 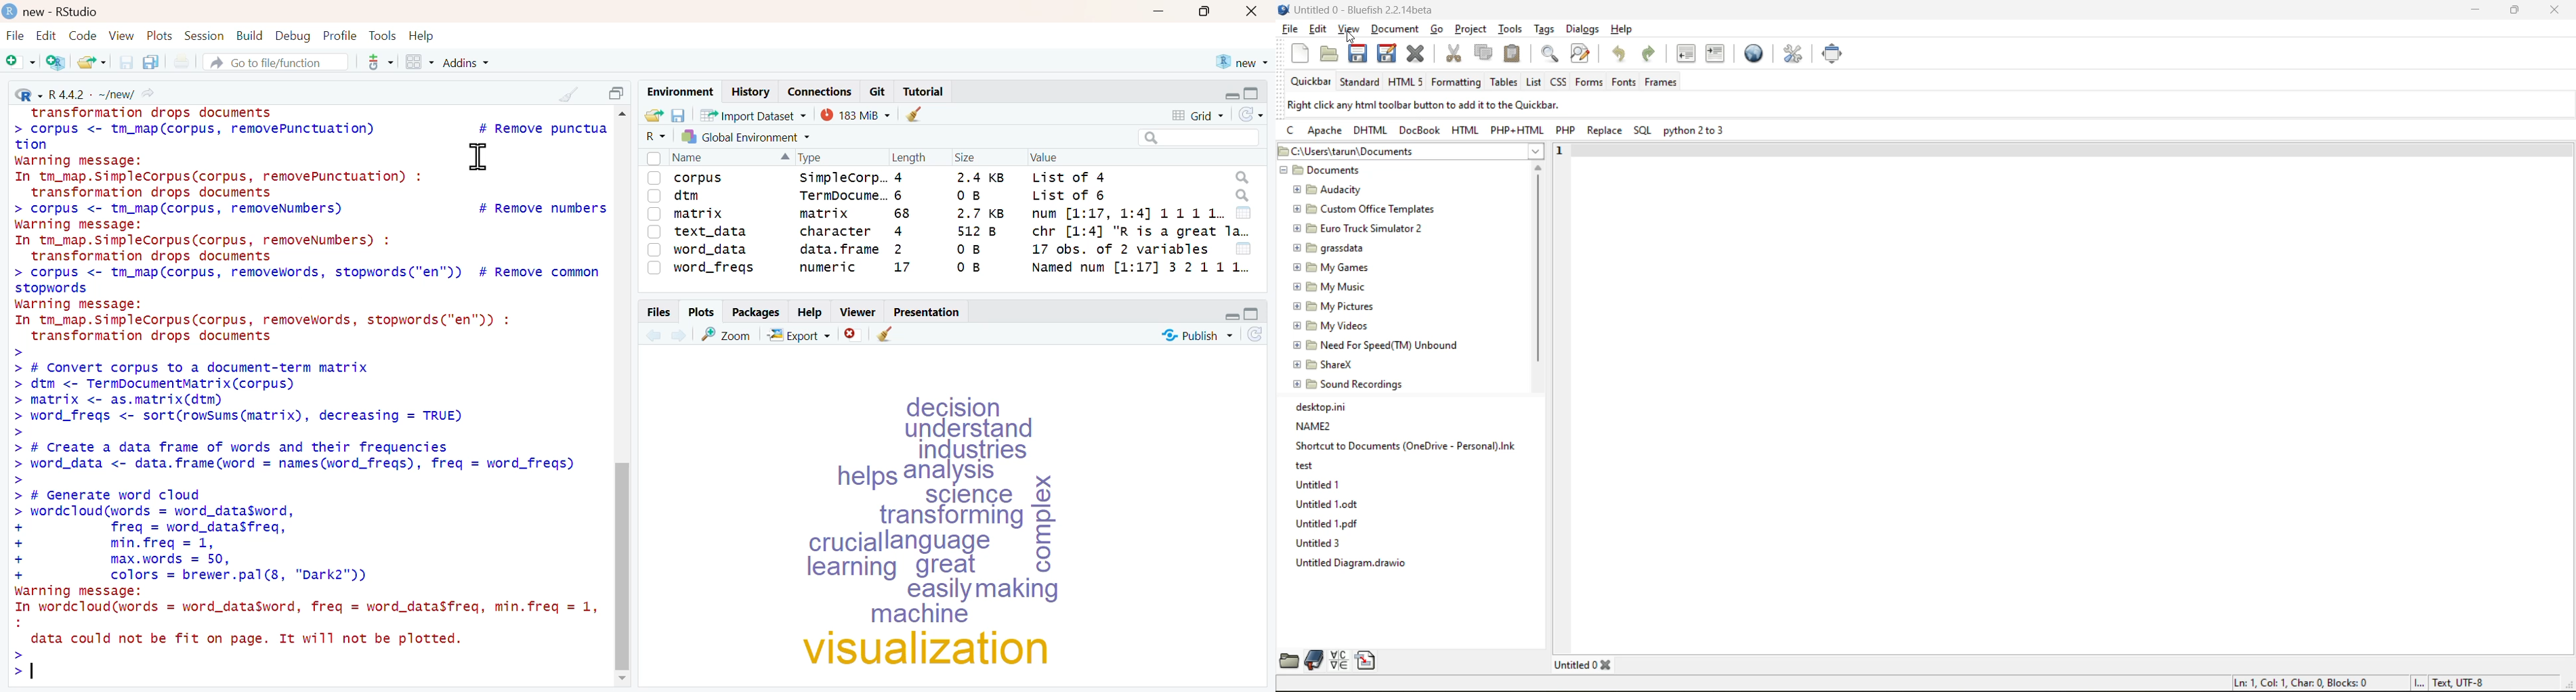 What do you see at coordinates (150, 62) in the screenshot?
I see `Save all the open documents` at bounding box center [150, 62].